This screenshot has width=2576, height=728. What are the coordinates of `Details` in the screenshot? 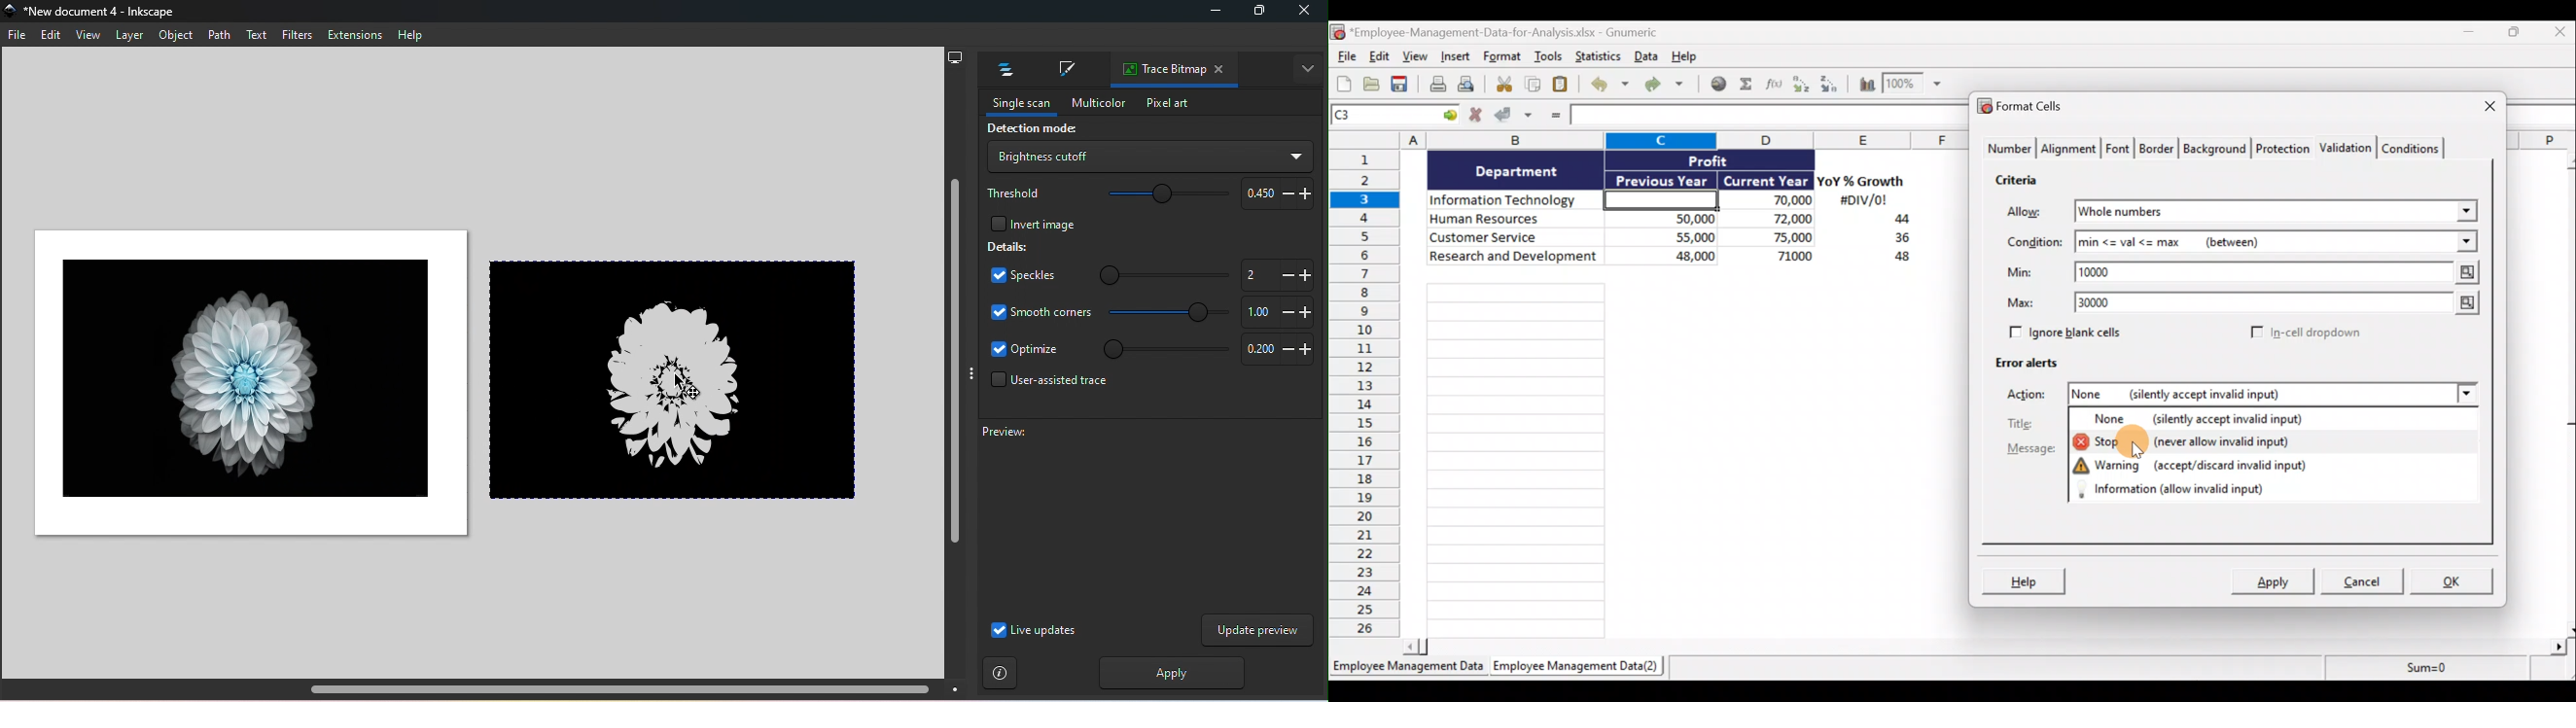 It's located at (1008, 246).